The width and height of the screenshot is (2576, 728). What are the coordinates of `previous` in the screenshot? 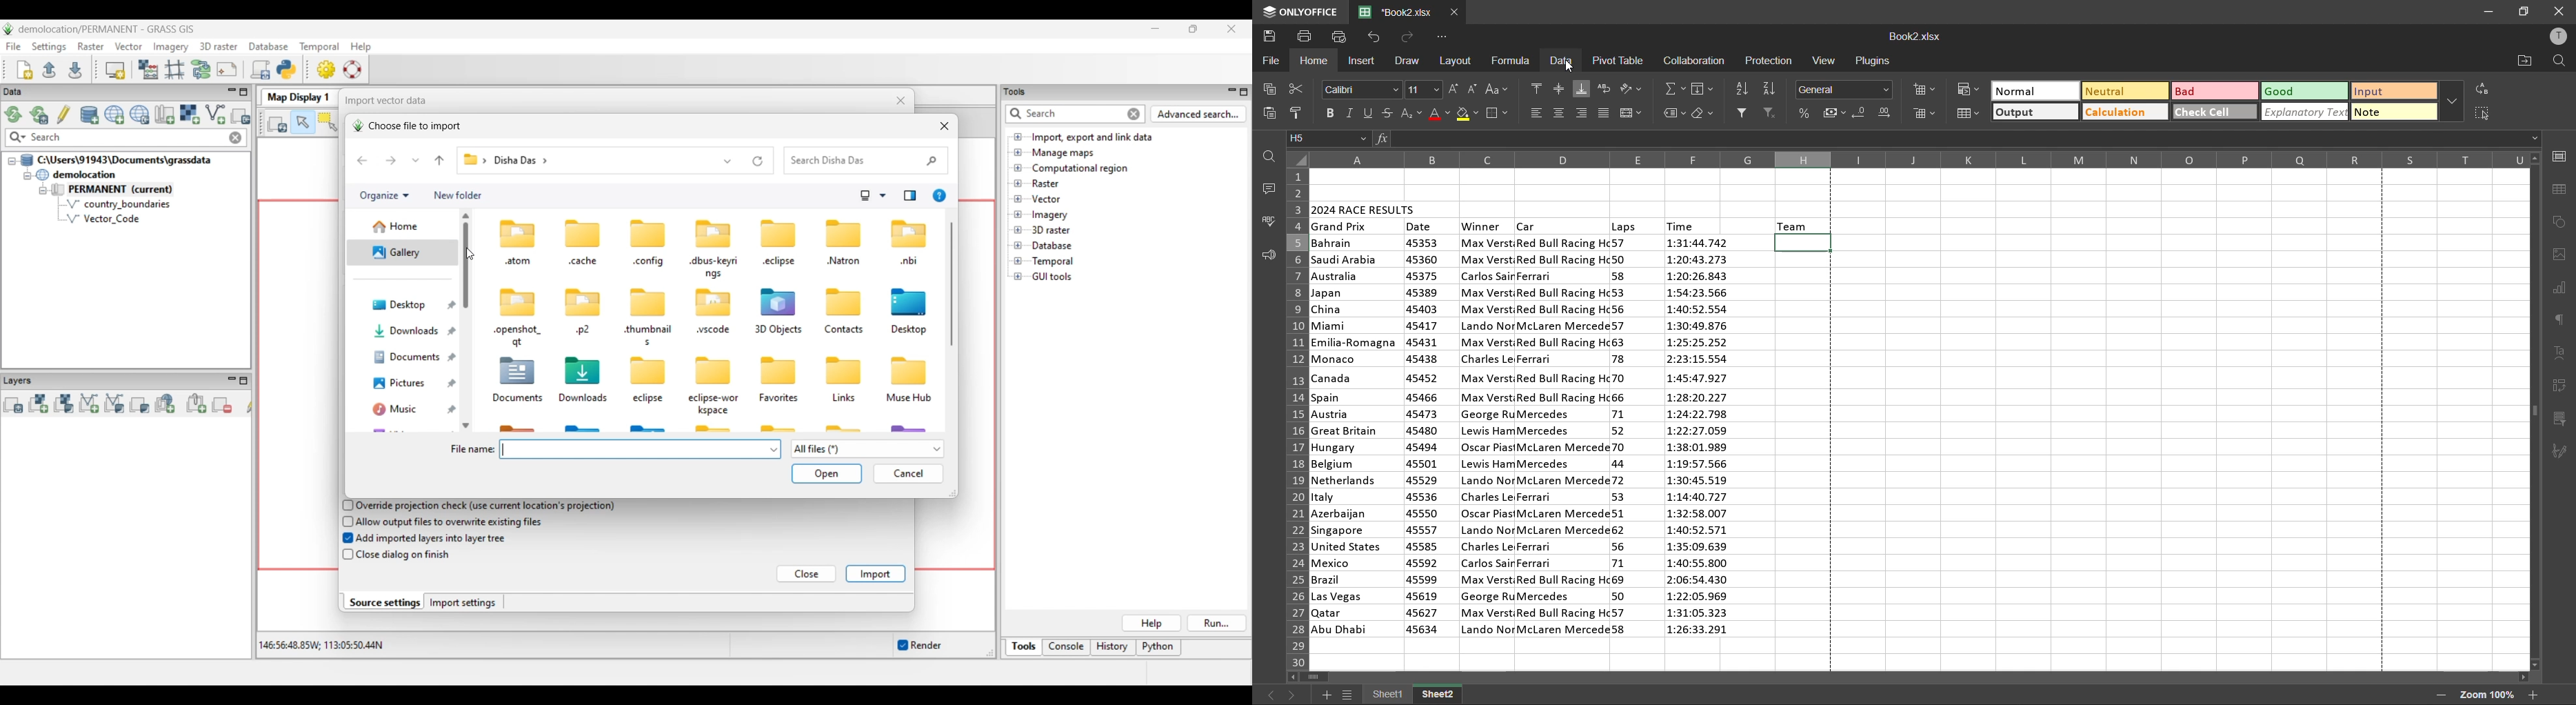 It's located at (1269, 694).